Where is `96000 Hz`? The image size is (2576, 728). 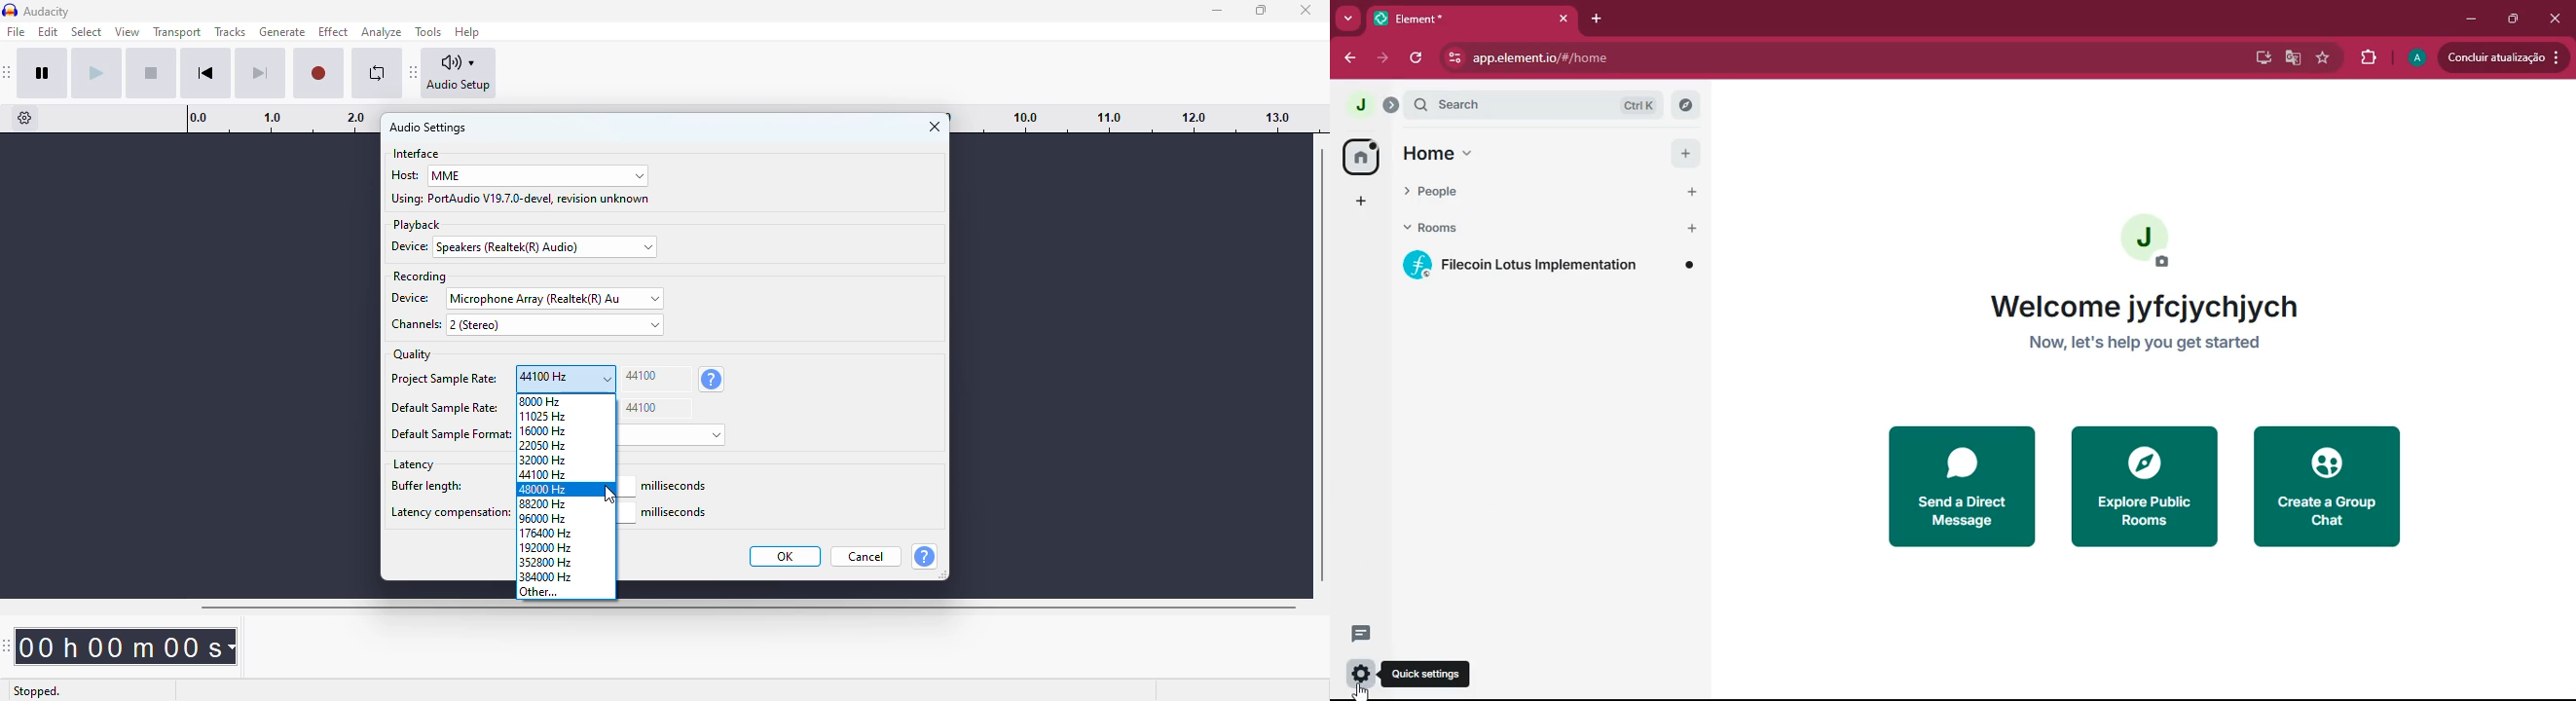 96000 Hz is located at coordinates (566, 519).